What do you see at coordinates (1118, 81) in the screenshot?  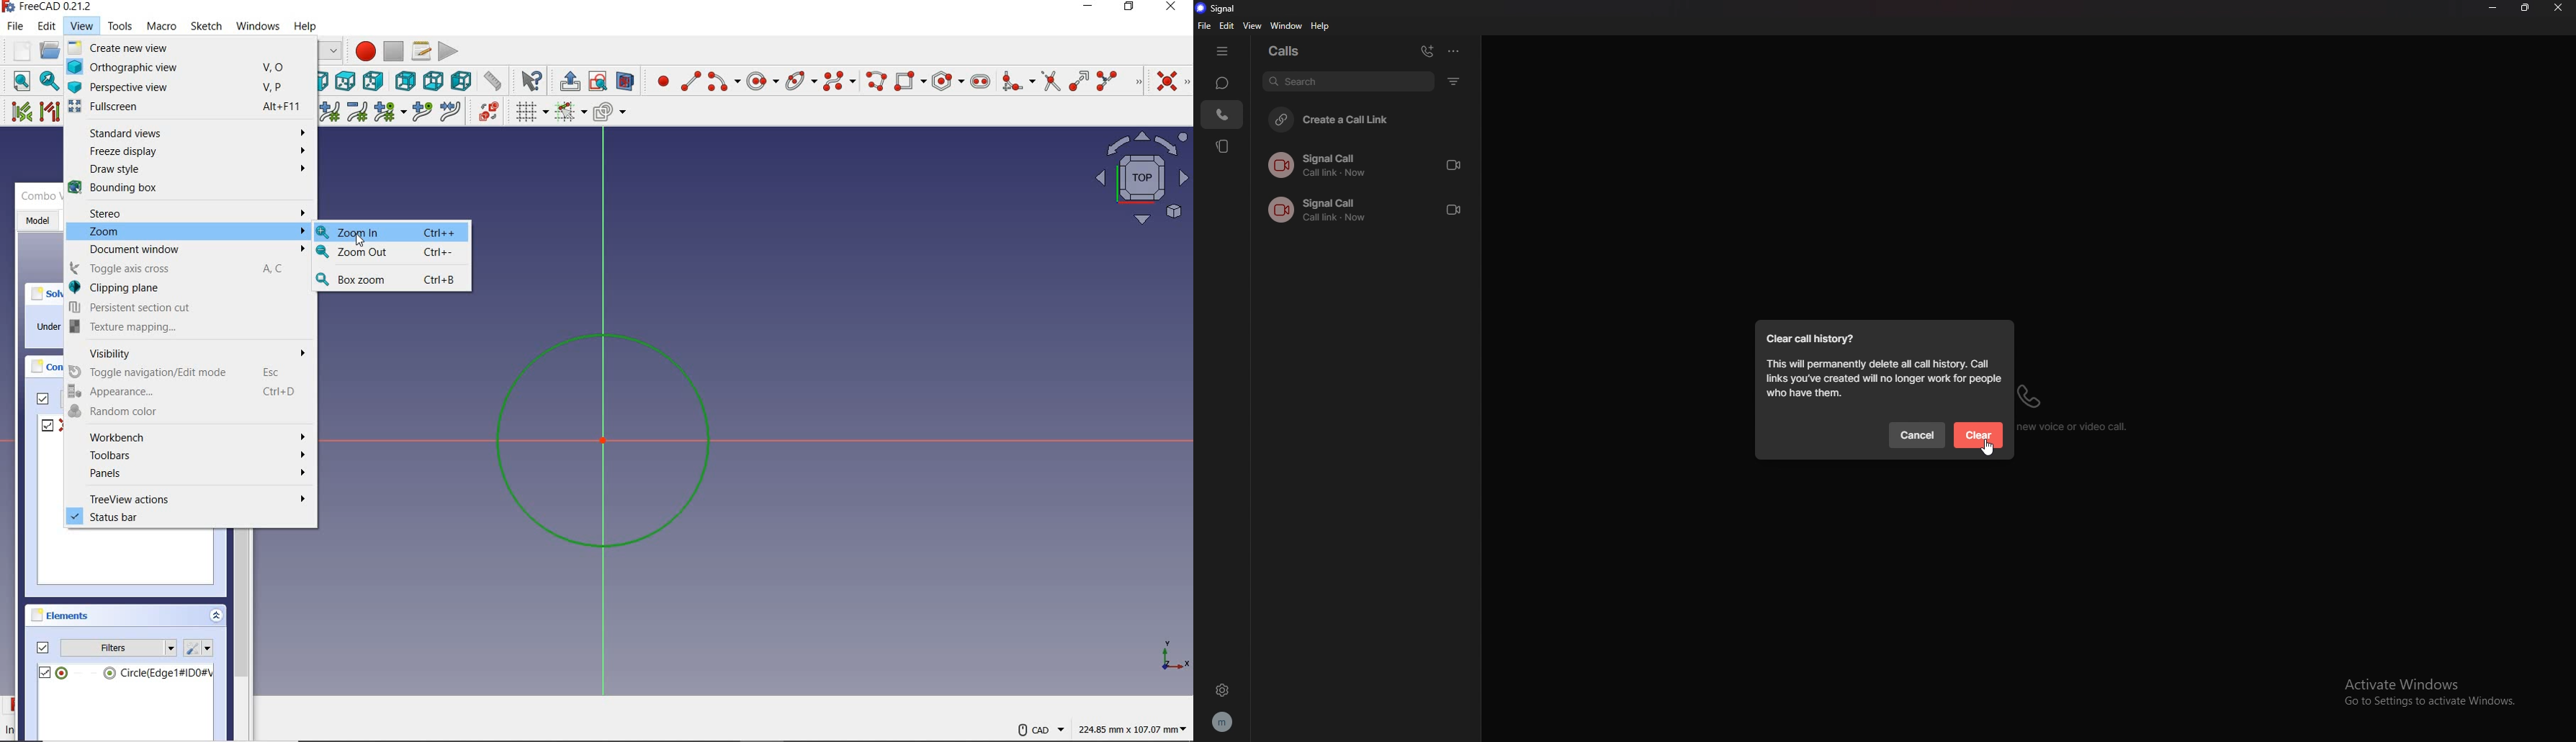 I see `split edge` at bounding box center [1118, 81].